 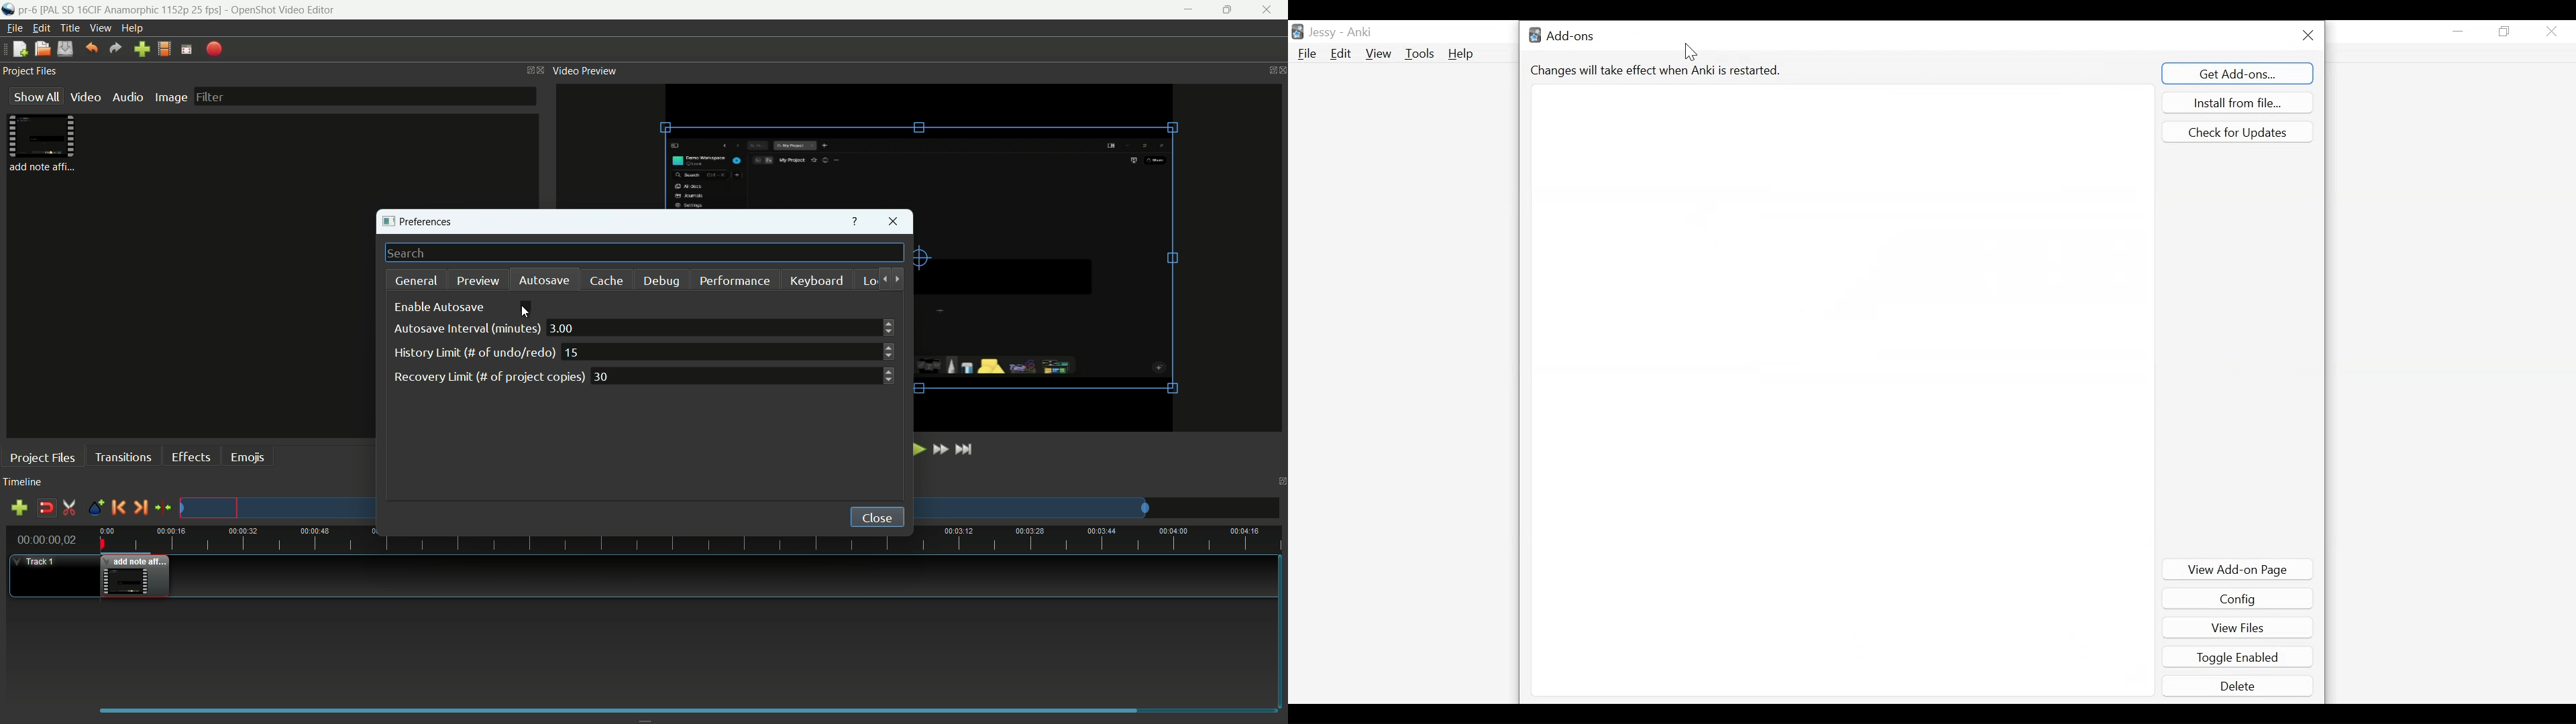 What do you see at coordinates (2551, 32) in the screenshot?
I see `Close` at bounding box center [2551, 32].